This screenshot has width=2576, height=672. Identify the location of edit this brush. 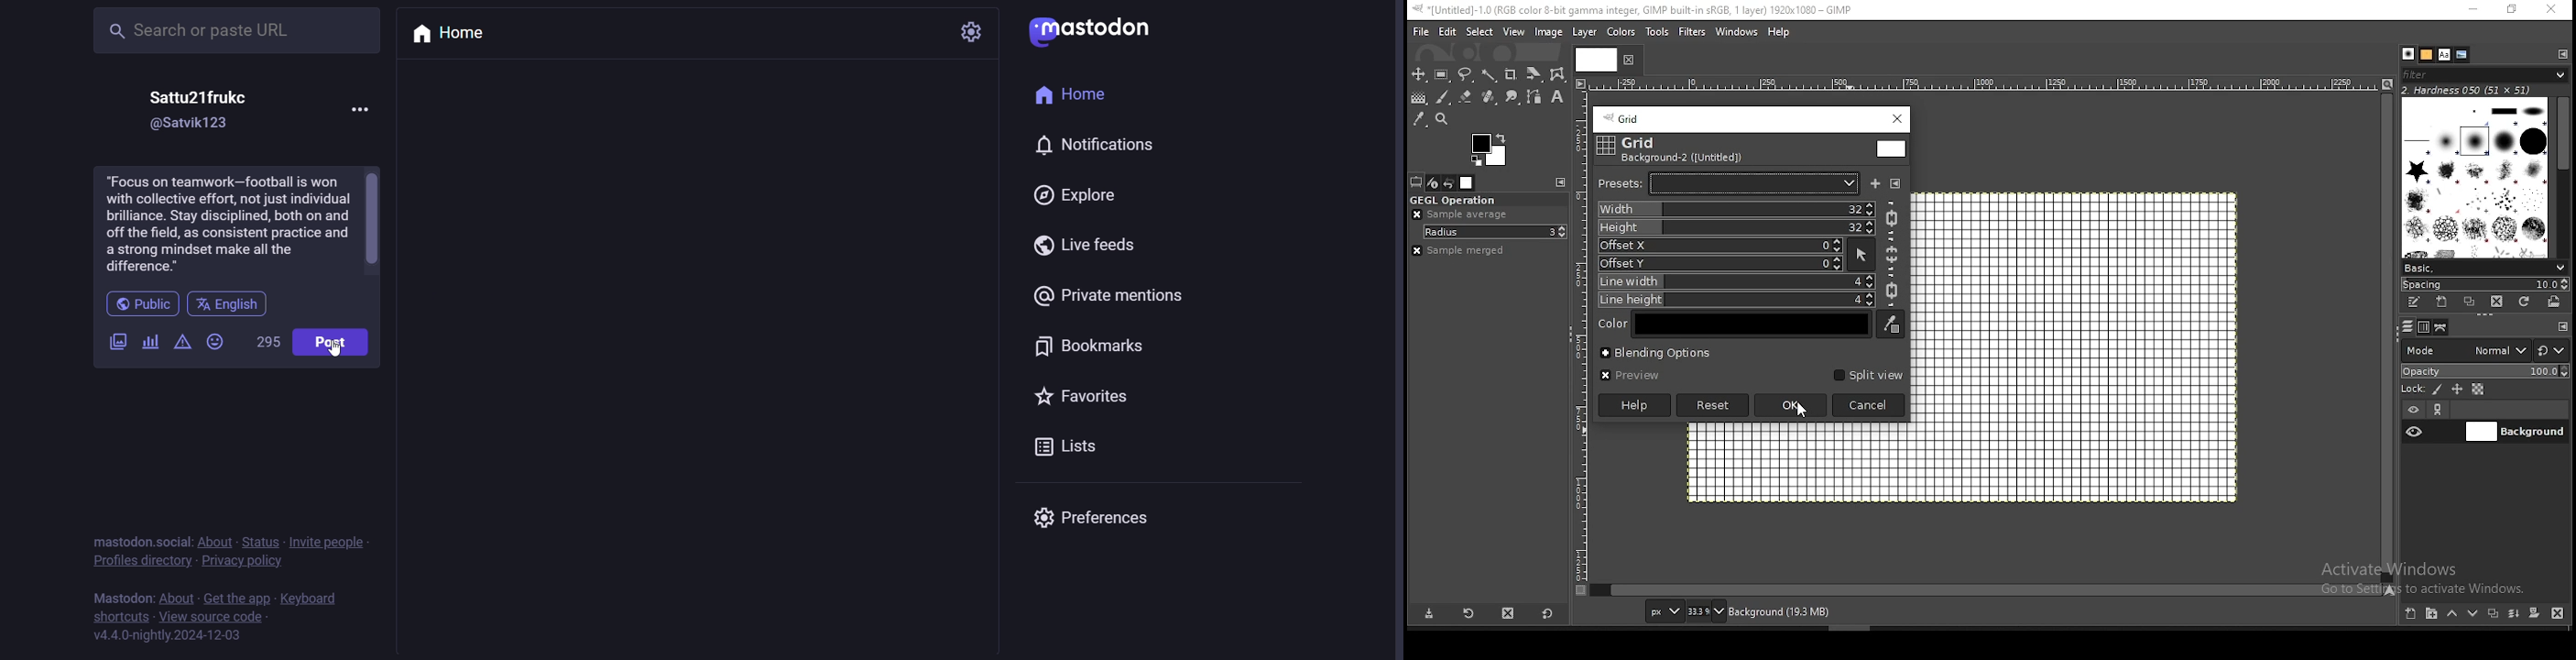
(2412, 302).